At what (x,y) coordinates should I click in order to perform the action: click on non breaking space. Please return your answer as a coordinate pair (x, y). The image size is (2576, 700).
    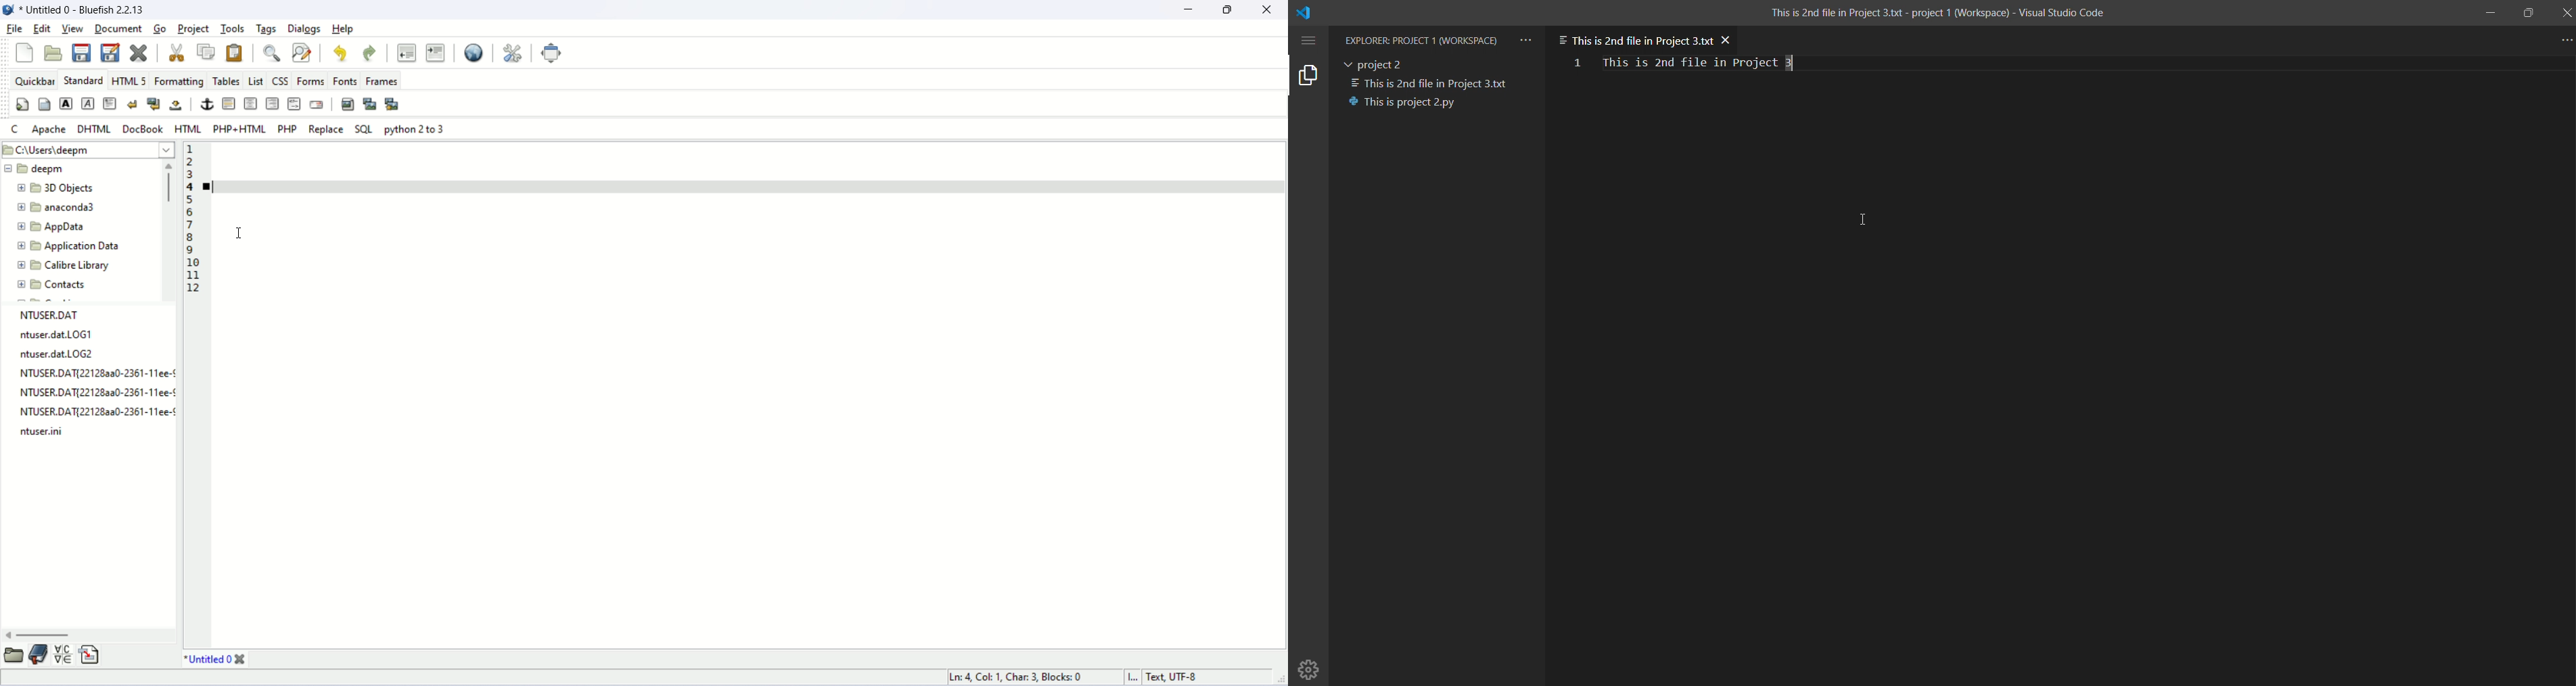
    Looking at the image, I should click on (178, 105).